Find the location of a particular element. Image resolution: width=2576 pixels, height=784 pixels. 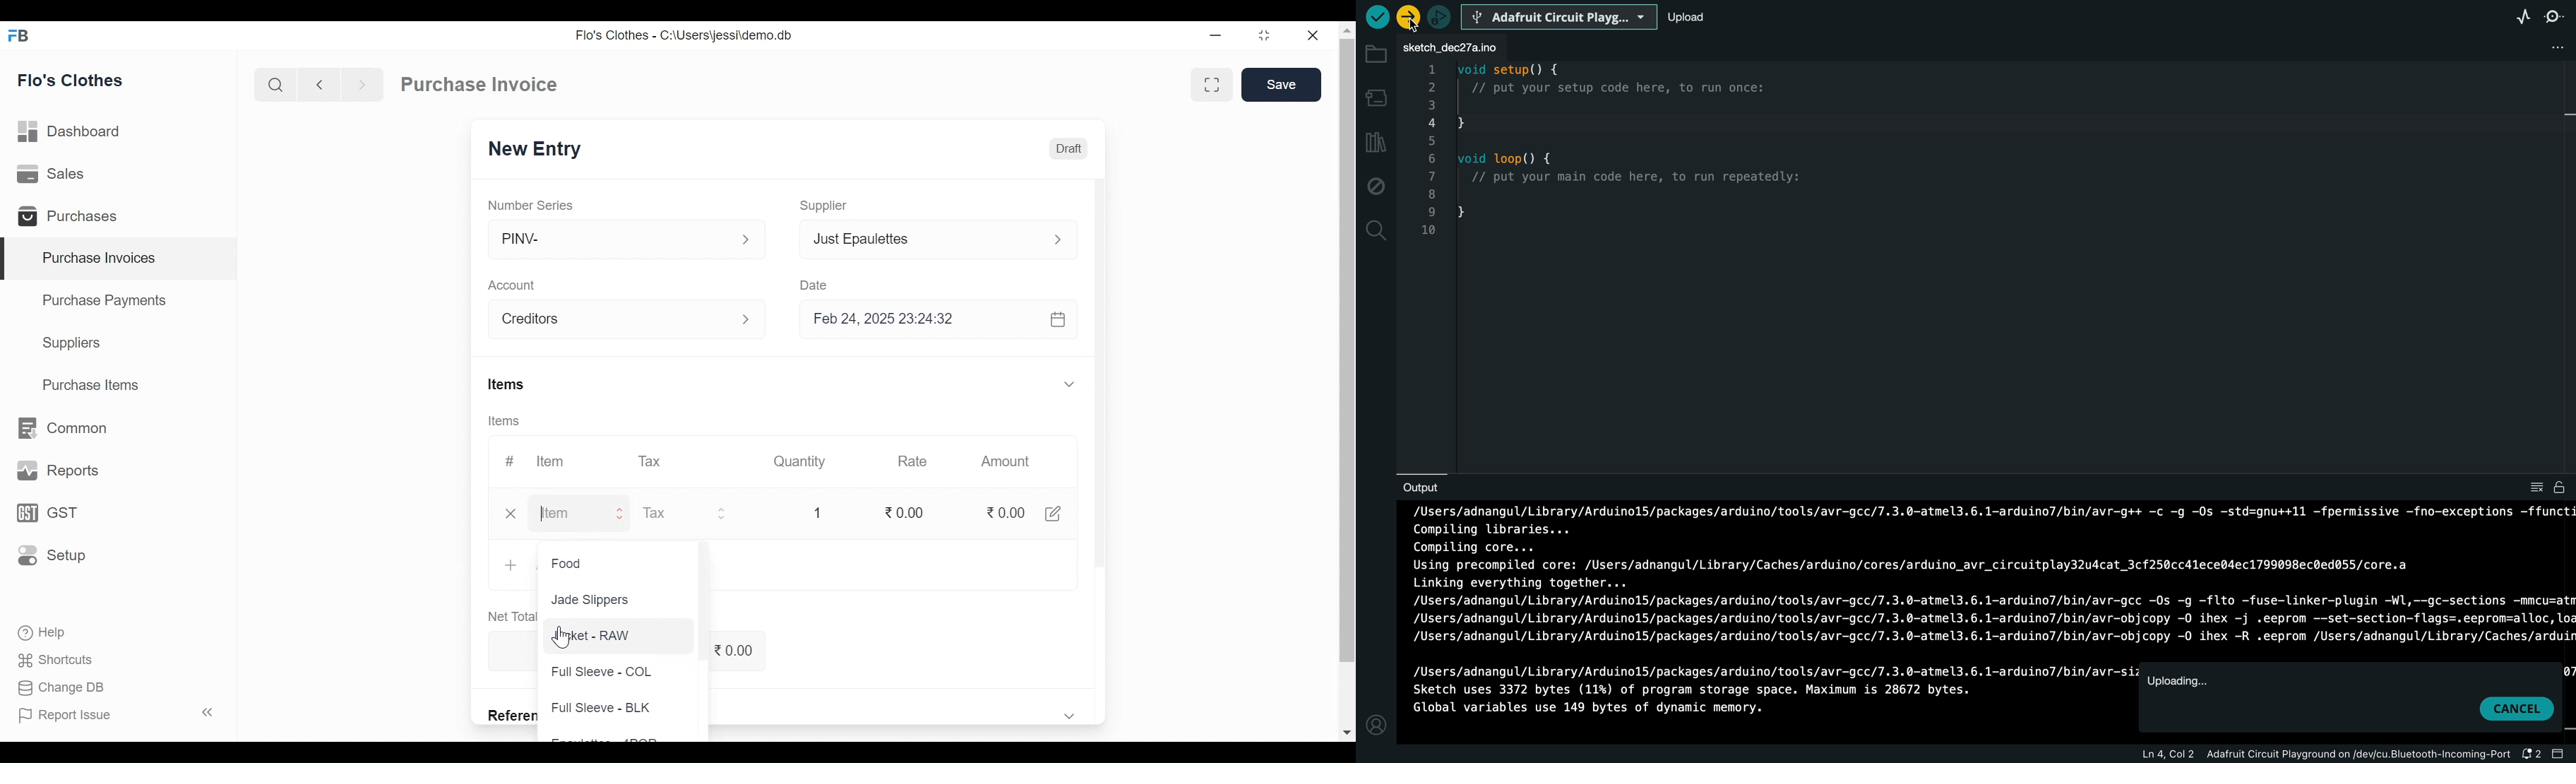

Supplier is located at coordinates (828, 206).